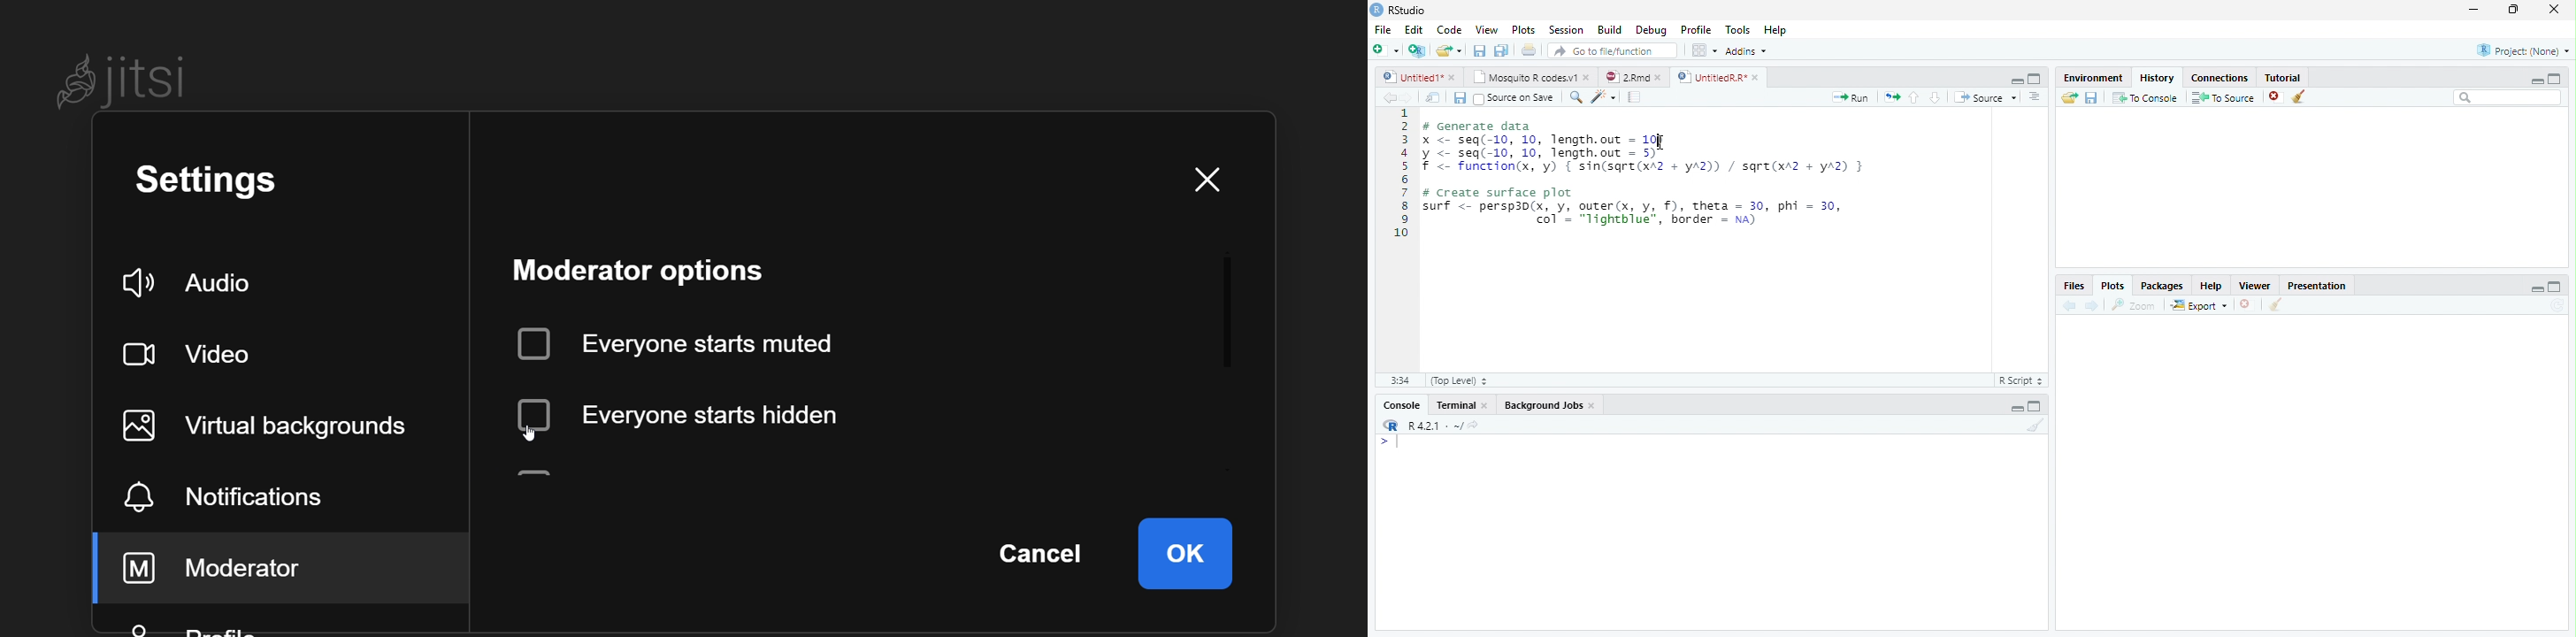 Image resolution: width=2576 pixels, height=644 pixels. What do you see at coordinates (1613, 50) in the screenshot?
I see `Go to file/function` at bounding box center [1613, 50].